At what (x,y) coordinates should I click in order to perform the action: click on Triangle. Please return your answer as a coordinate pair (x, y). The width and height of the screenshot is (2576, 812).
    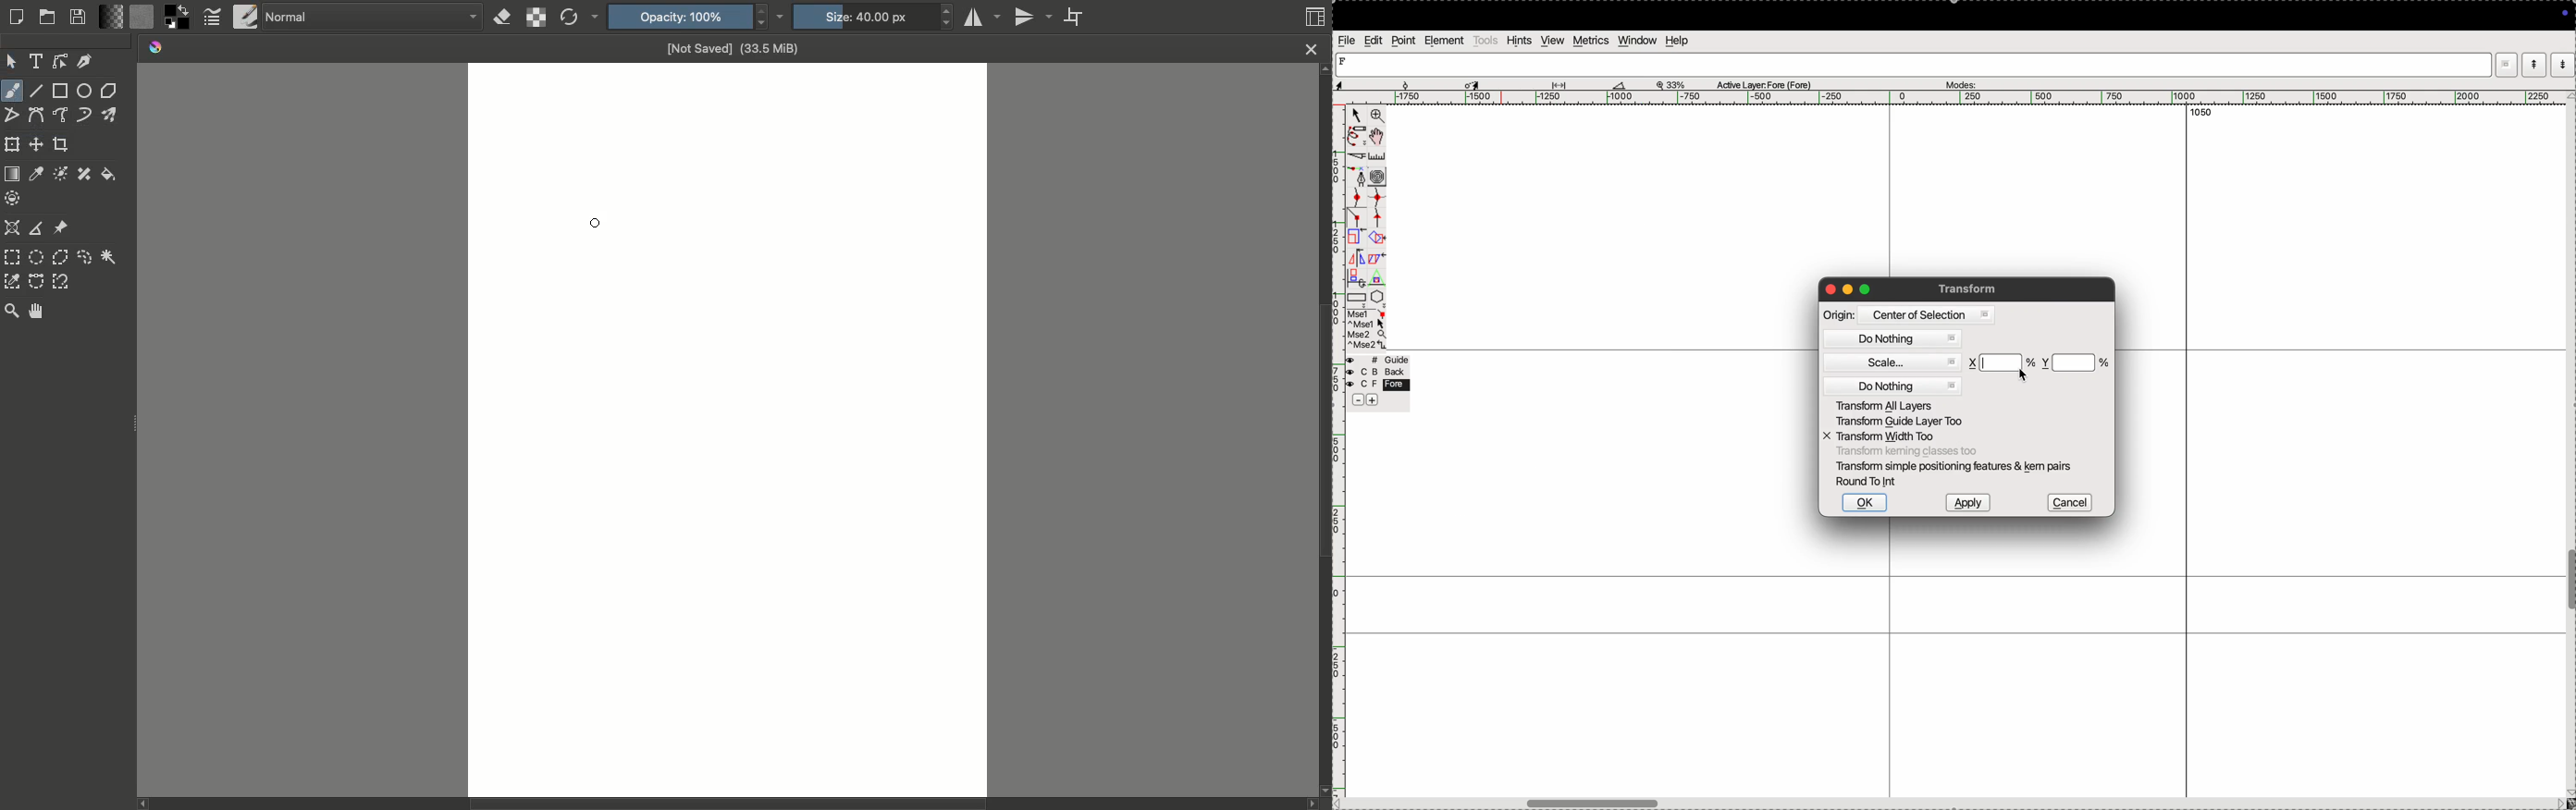
    Looking at the image, I should click on (1376, 278).